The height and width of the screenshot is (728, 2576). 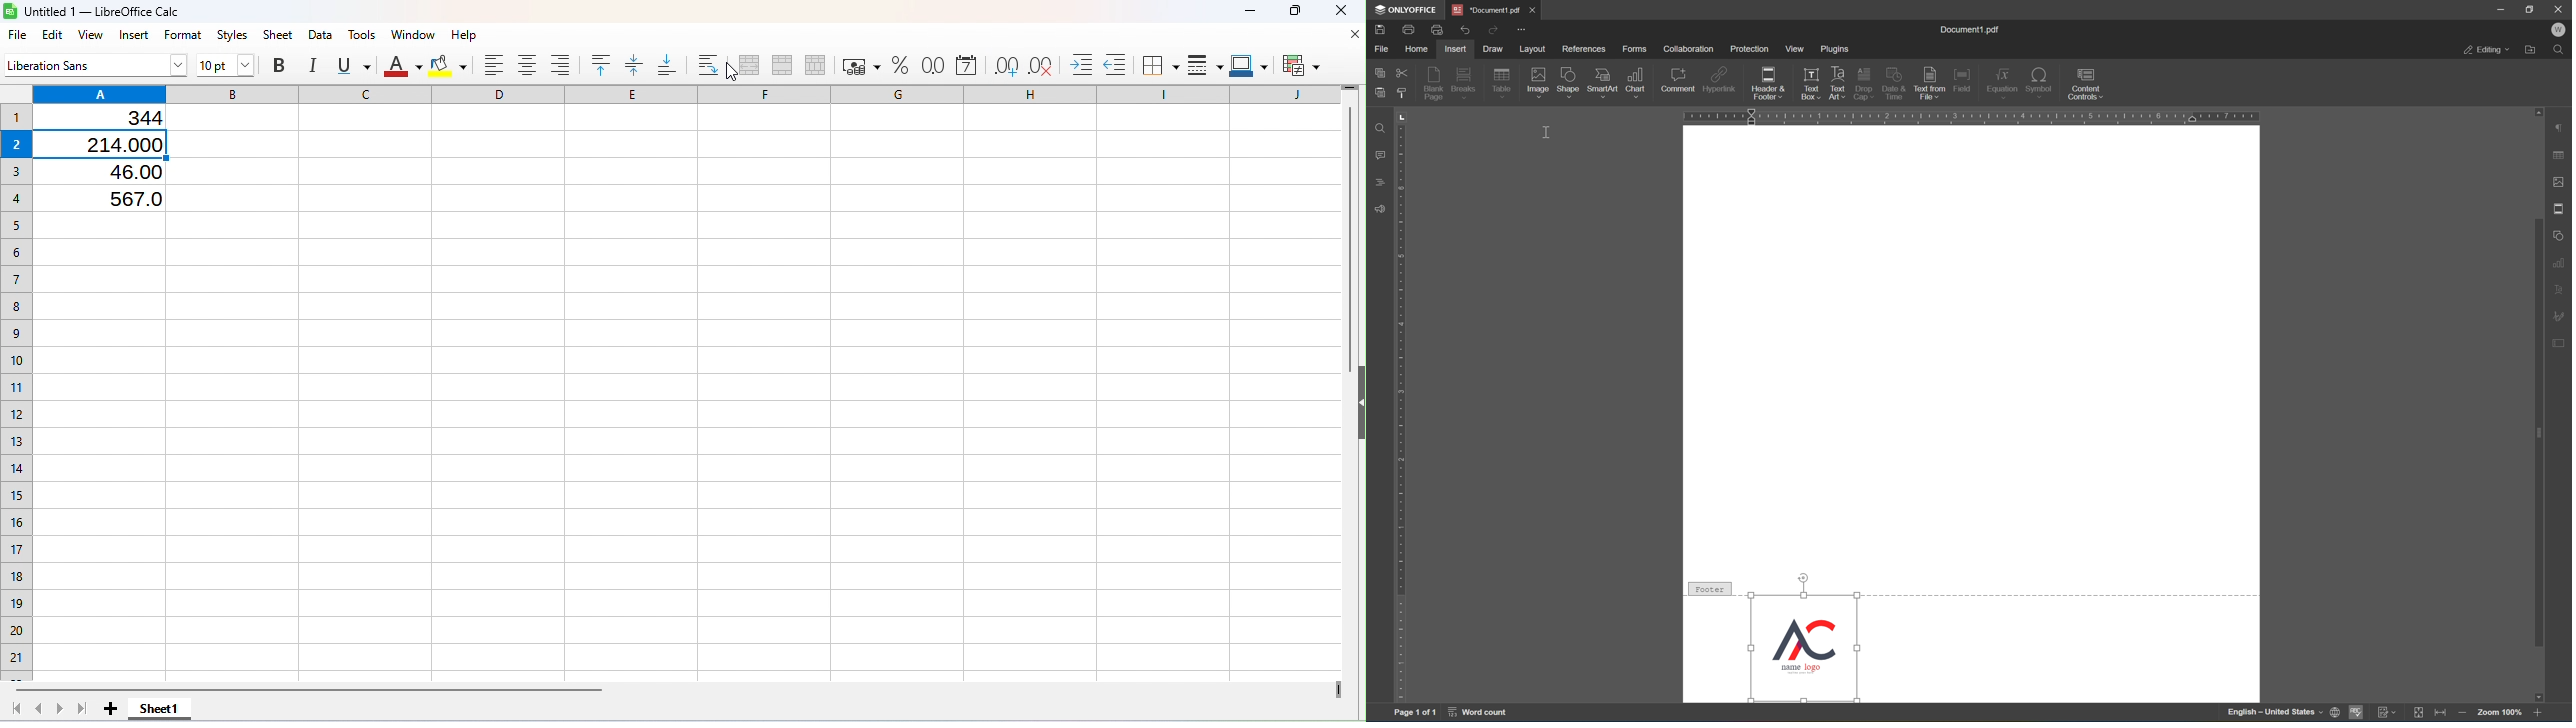 I want to click on symbol, so click(x=2039, y=82).